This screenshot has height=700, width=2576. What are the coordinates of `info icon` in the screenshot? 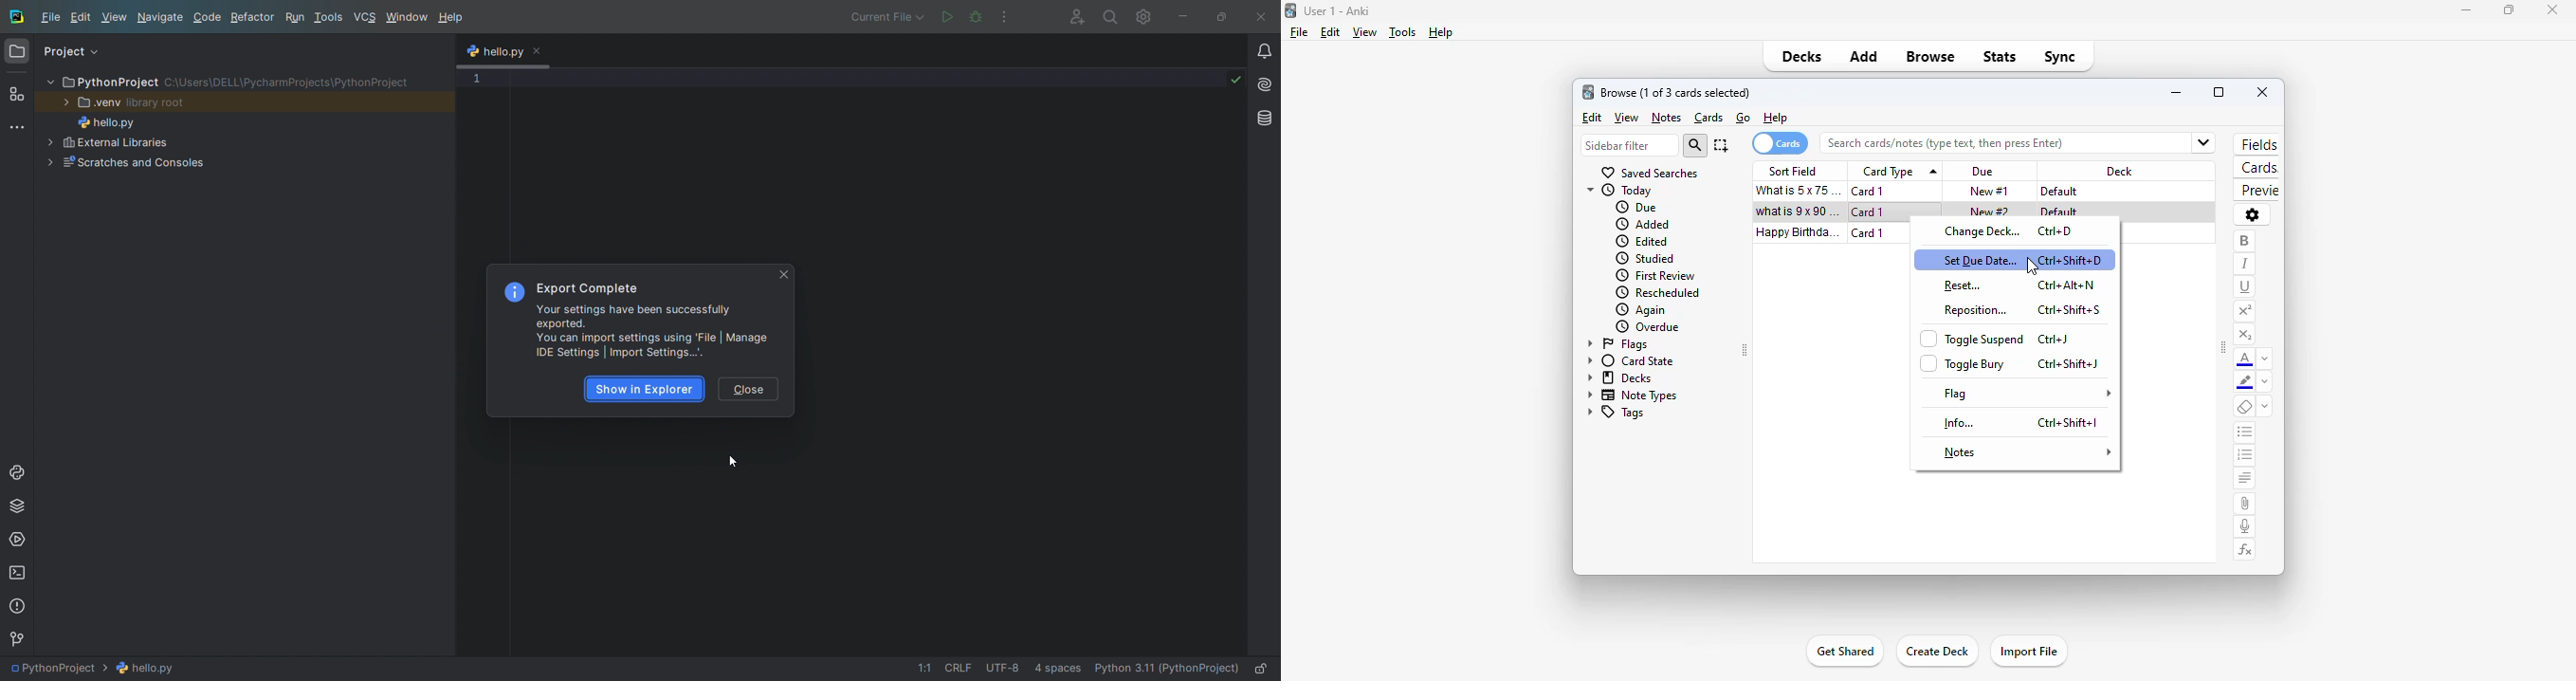 It's located at (514, 292).